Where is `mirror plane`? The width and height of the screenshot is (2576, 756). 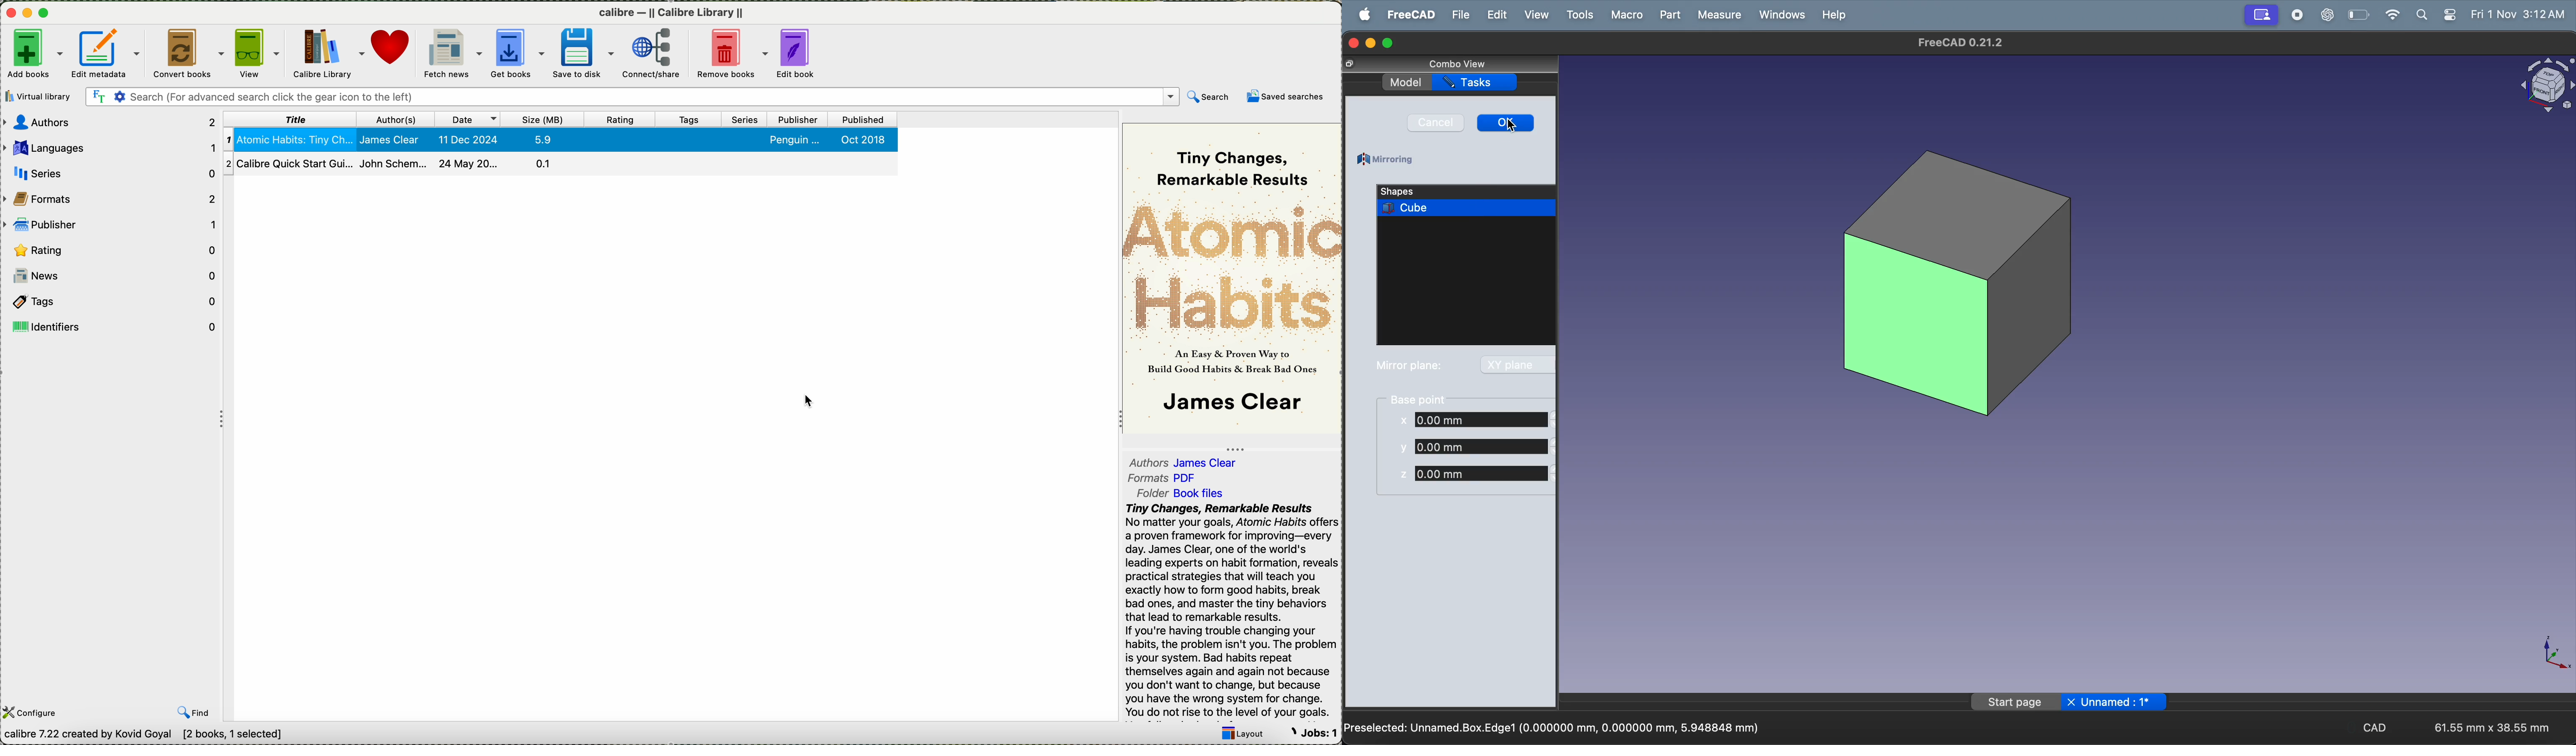
mirror plane is located at coordinates (1409, 366).